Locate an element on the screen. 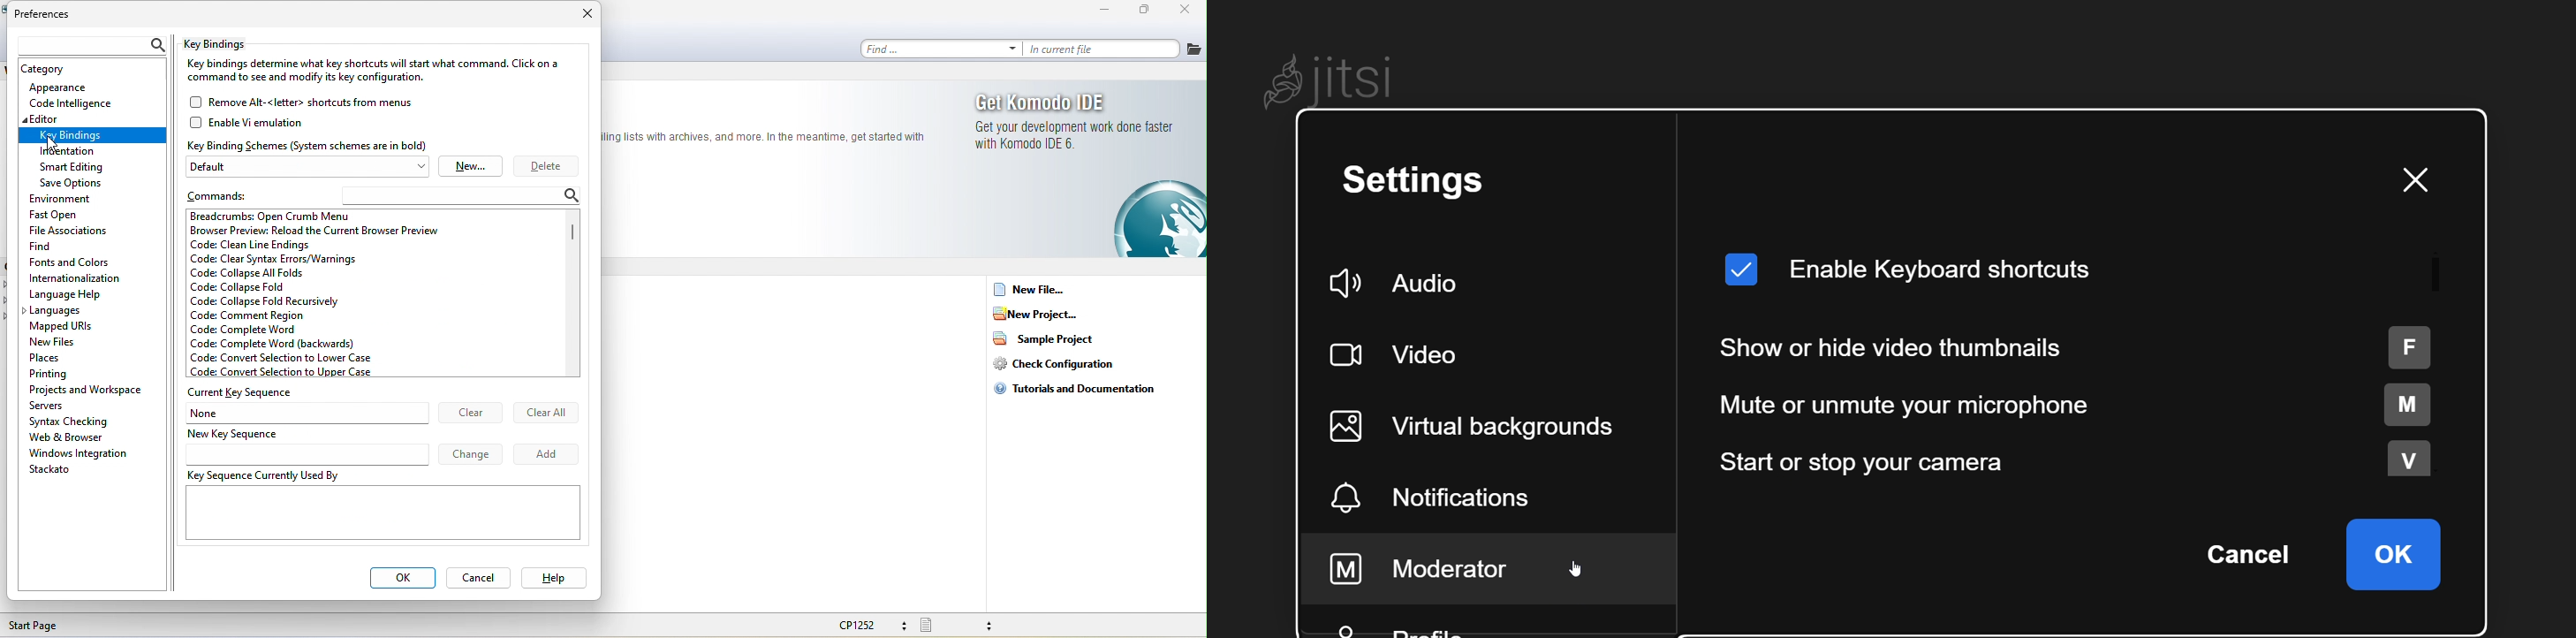 This screenshot has height=644, width=2576. code inteligence is located at coordinates (71, 102).